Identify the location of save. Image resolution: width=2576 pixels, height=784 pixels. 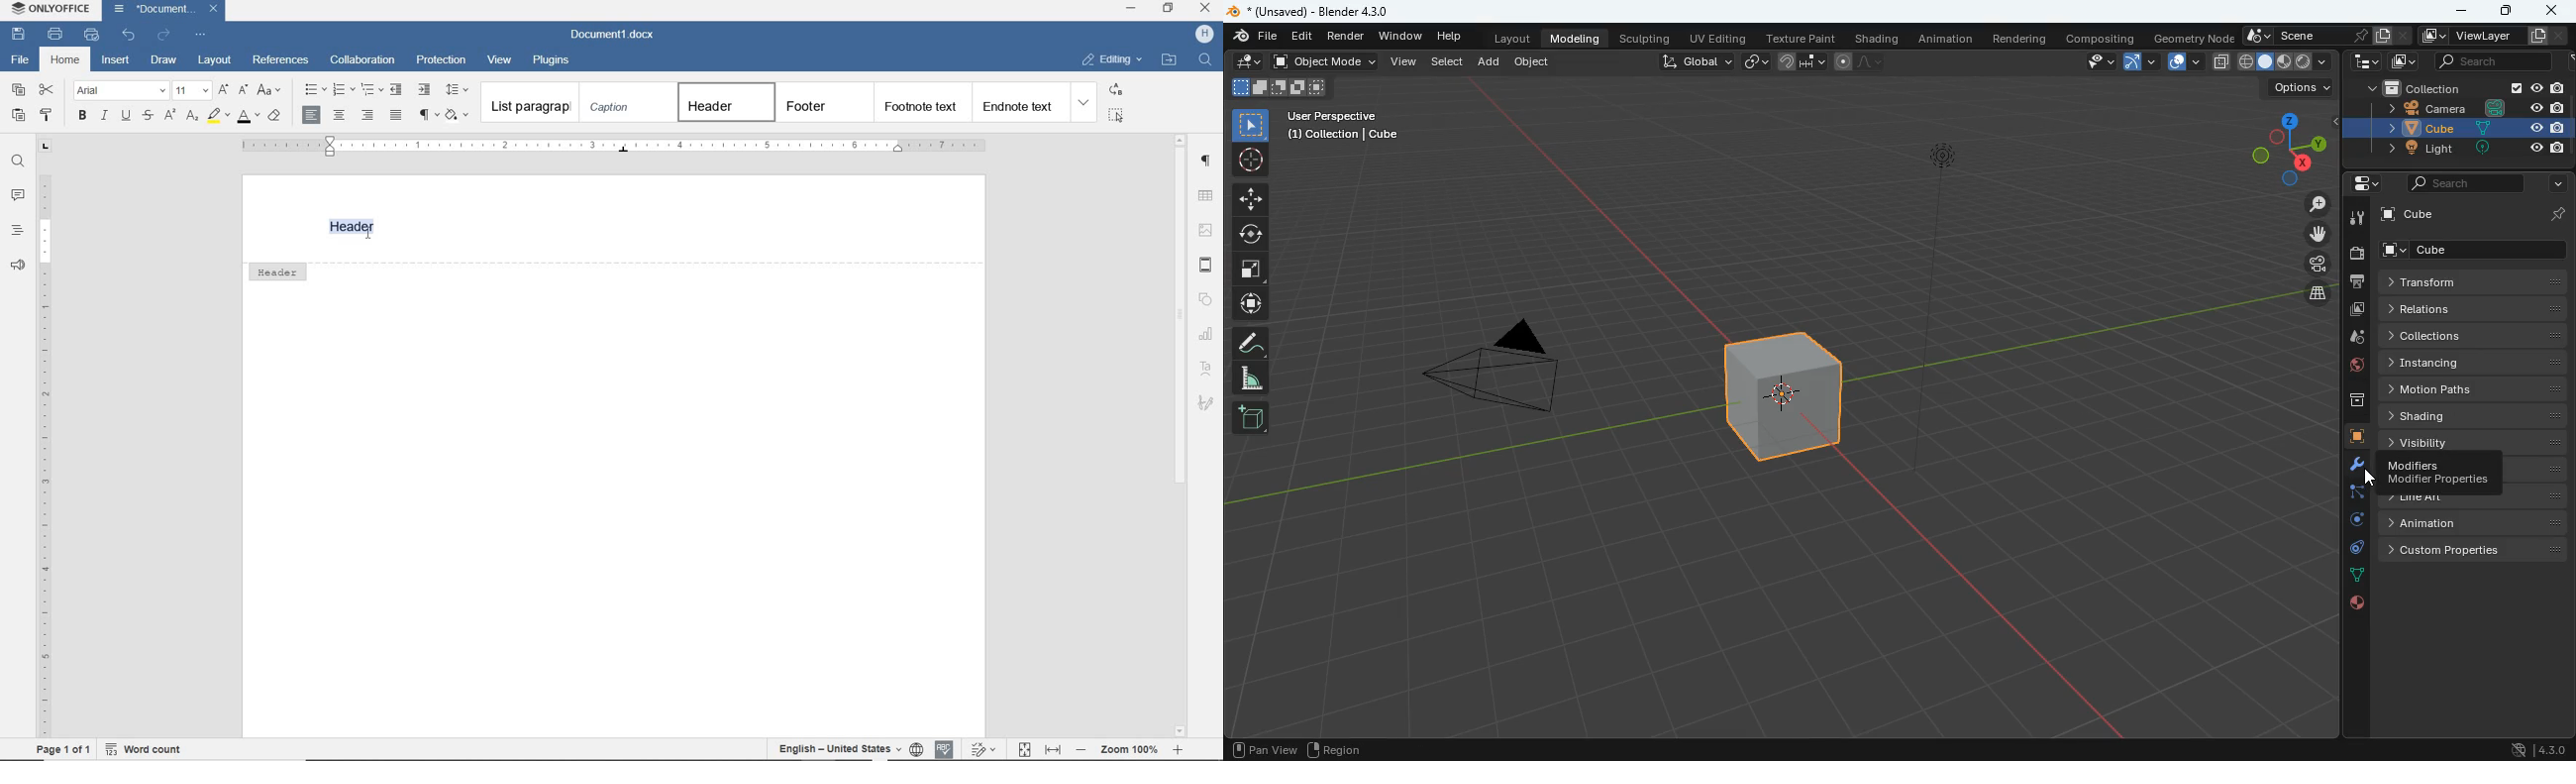
(19, 34).